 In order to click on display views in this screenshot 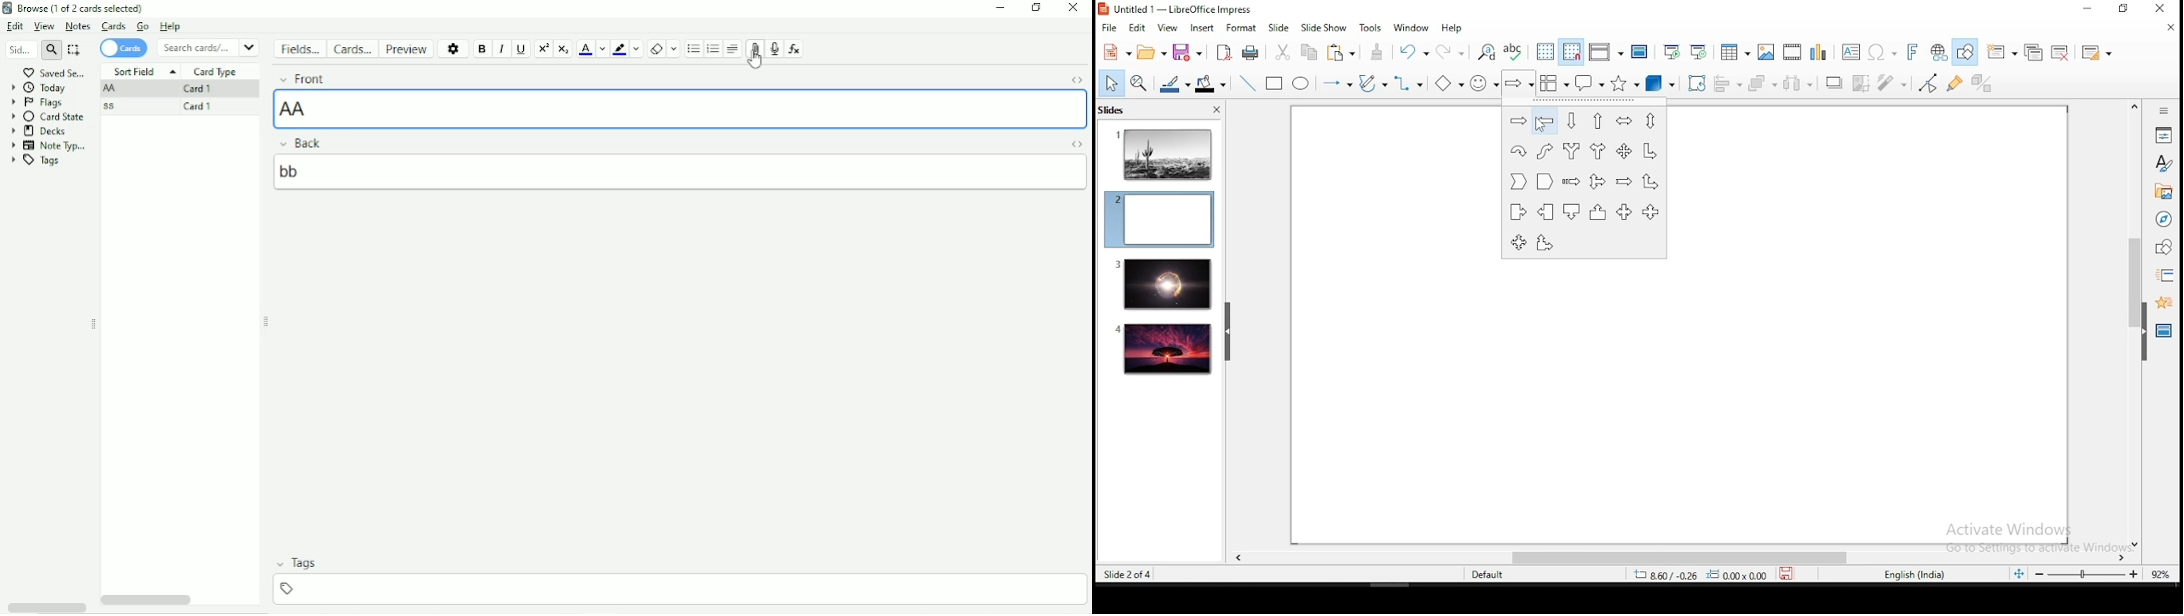, I will do `click(1605, 52)`.